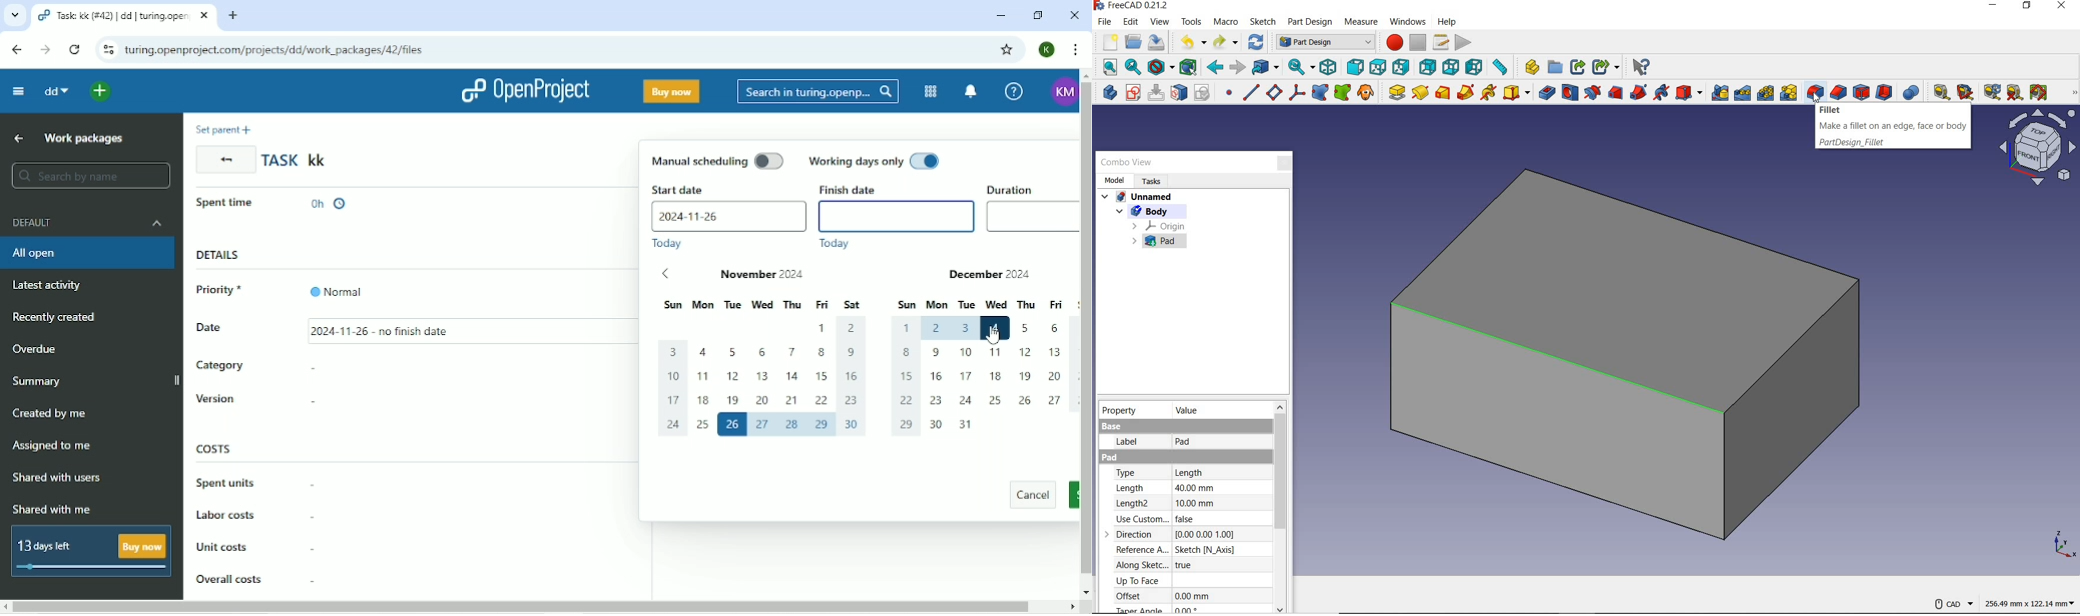  What do you see at coordinates (895, 216) in the screenshot?
I see `finish date empty box` at bounding box center [895, 216].